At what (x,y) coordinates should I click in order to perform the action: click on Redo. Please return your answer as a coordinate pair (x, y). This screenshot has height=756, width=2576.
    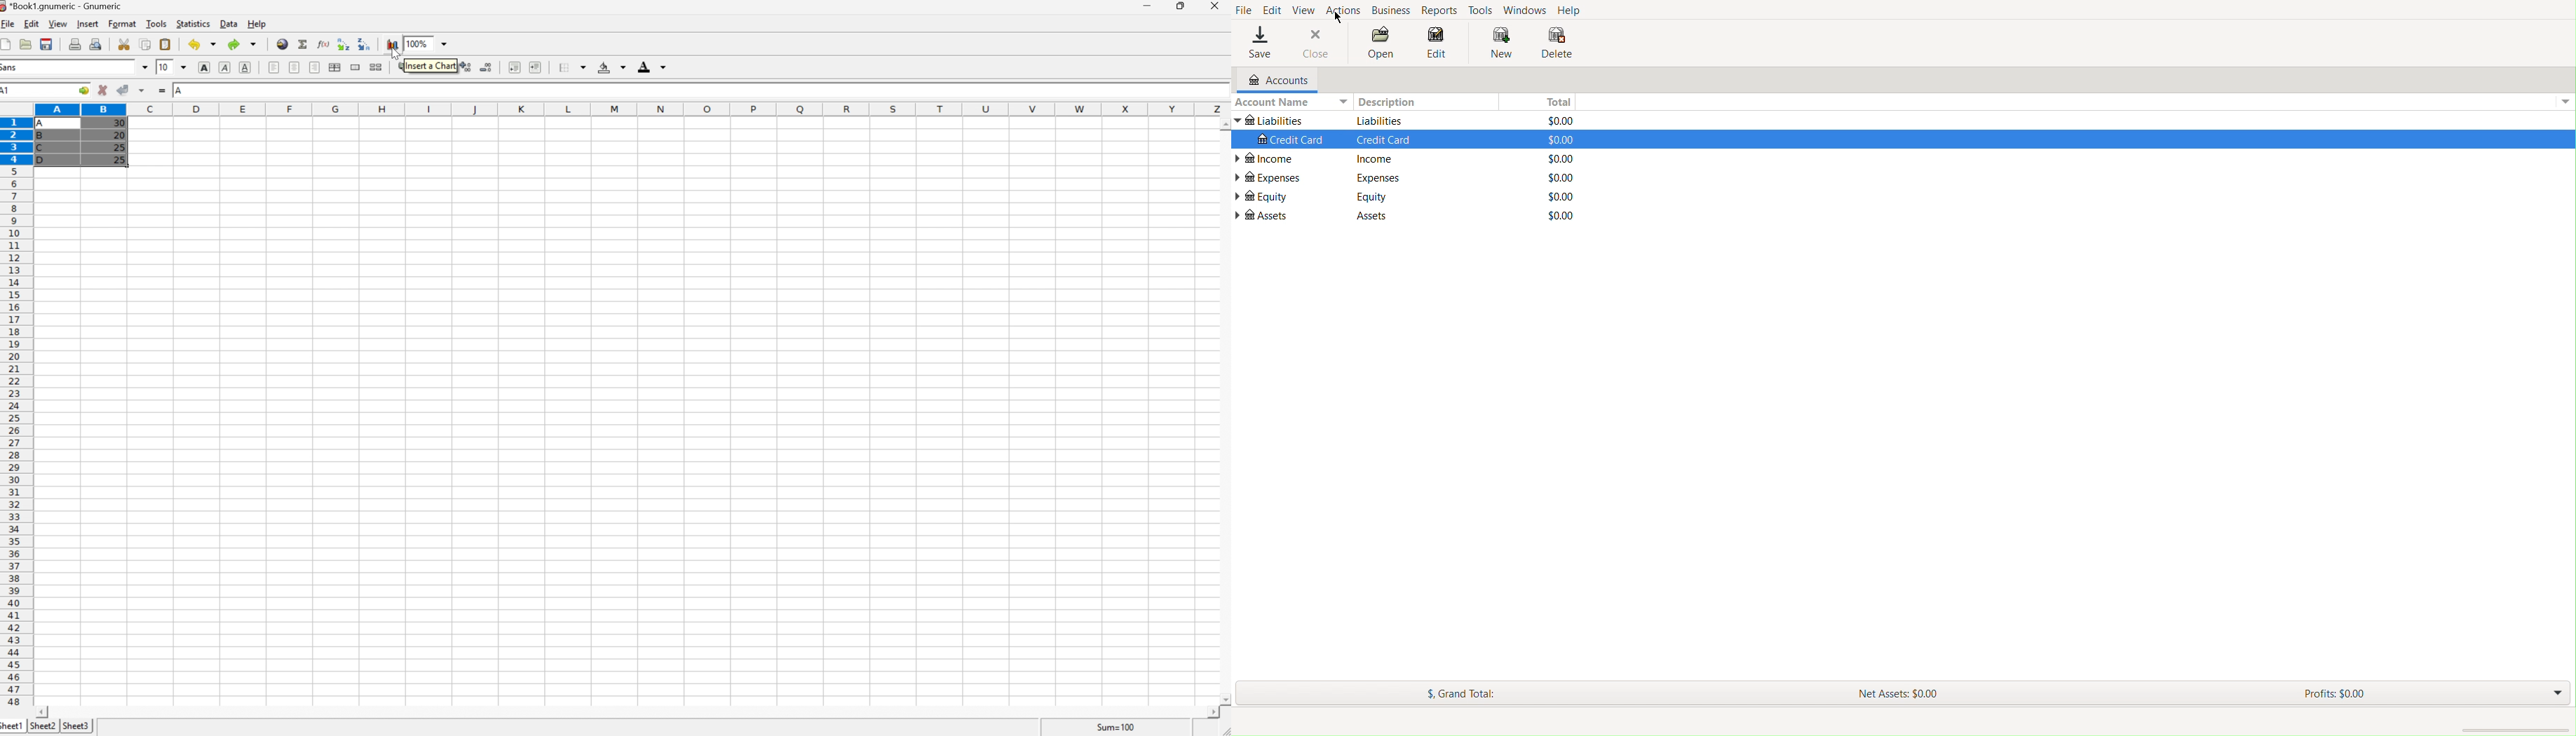
    Looking at the image, I should click on (241, 43).